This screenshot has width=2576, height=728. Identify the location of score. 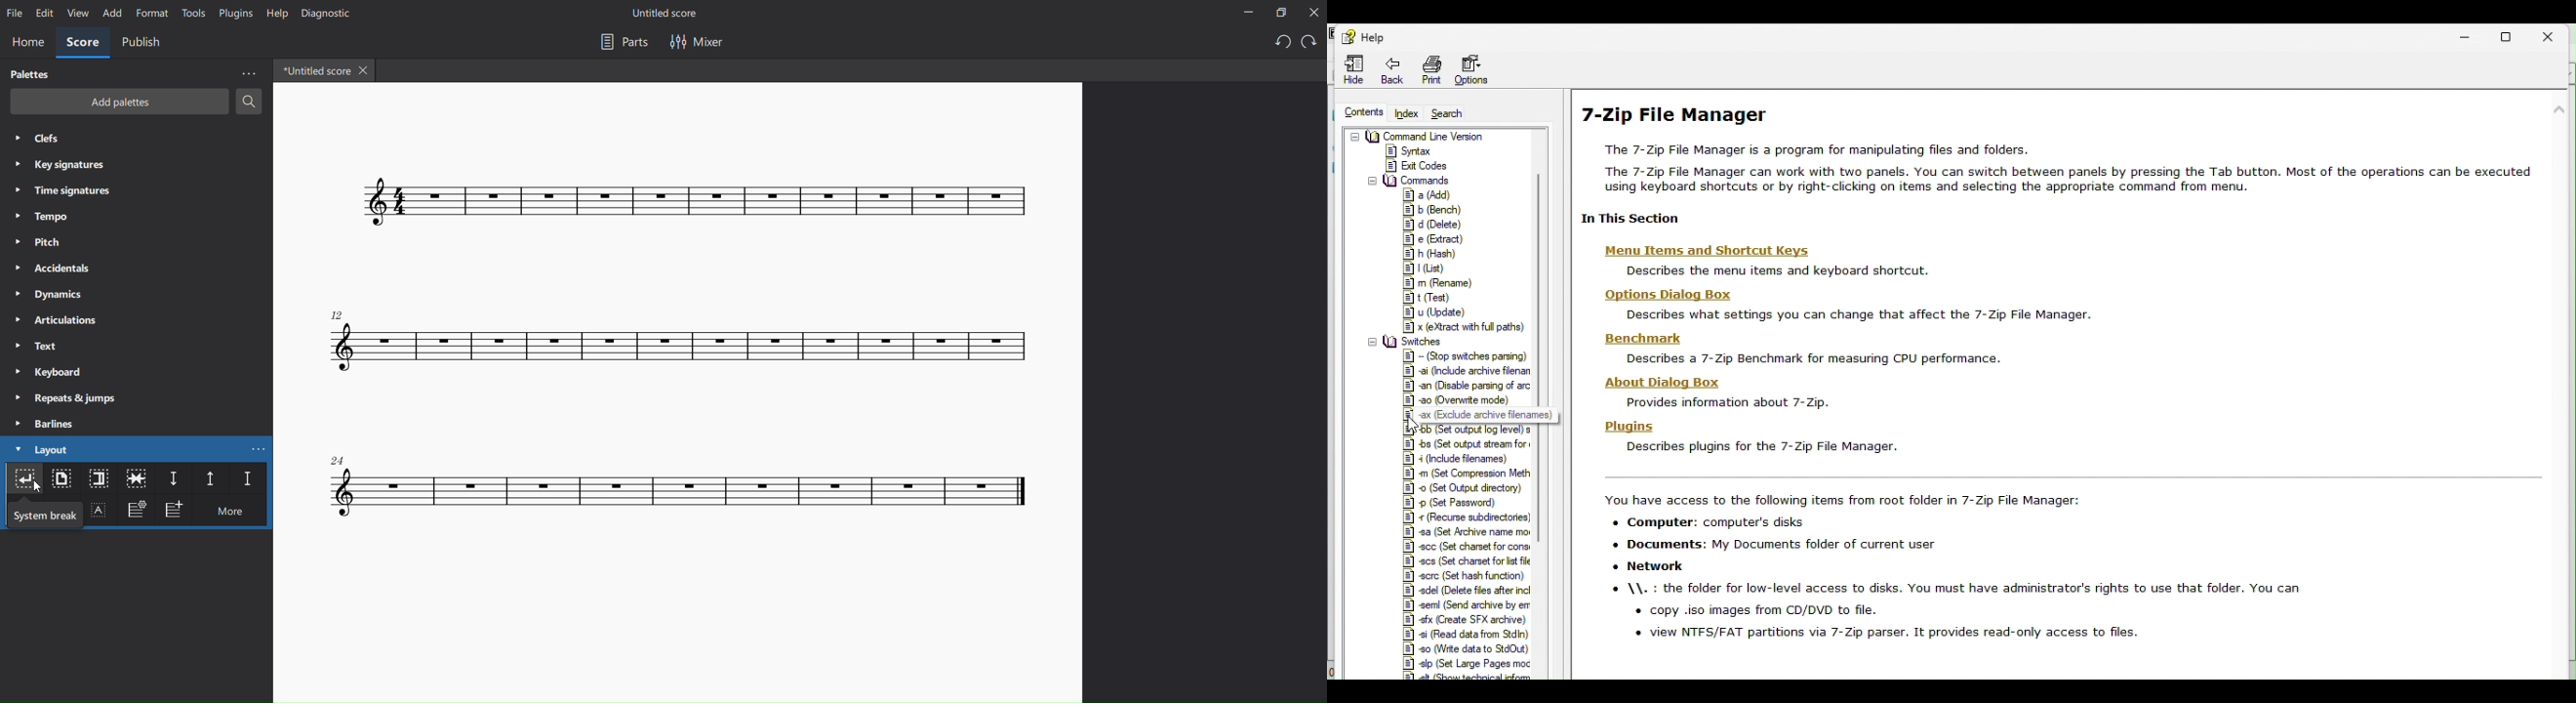
(687, 342).